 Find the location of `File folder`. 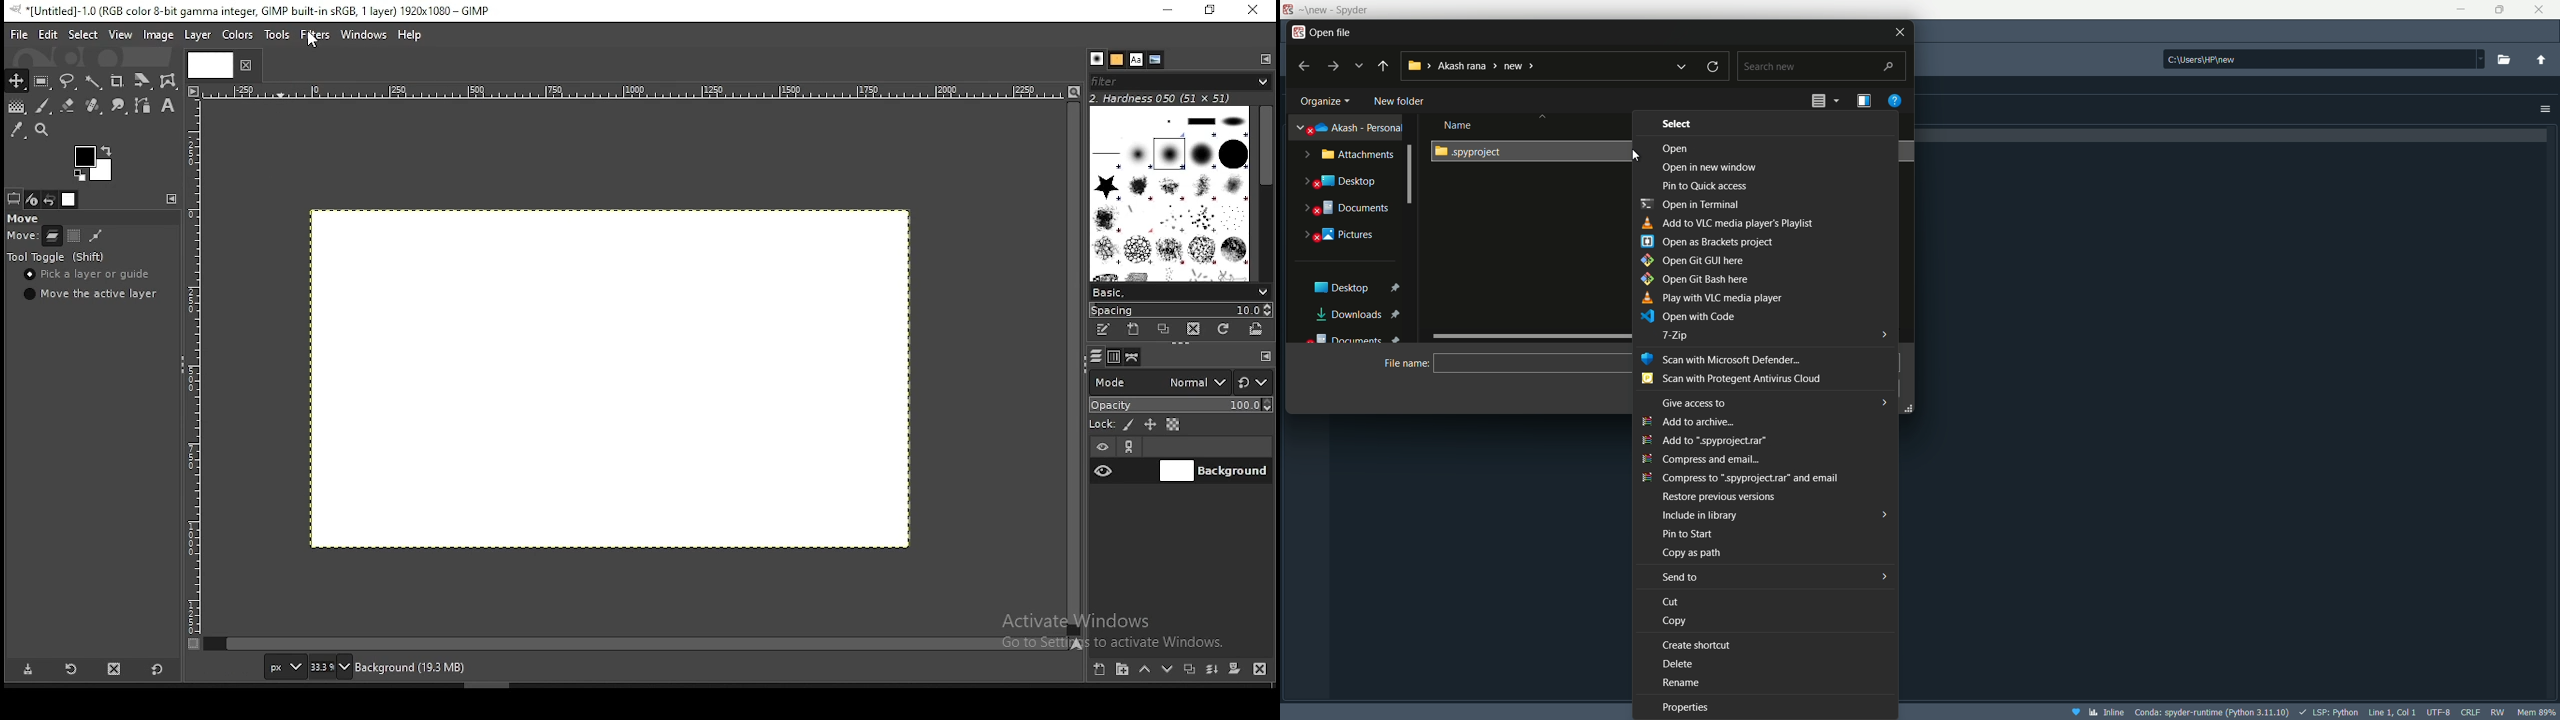

File folder is located at coordinates (1531, 151).